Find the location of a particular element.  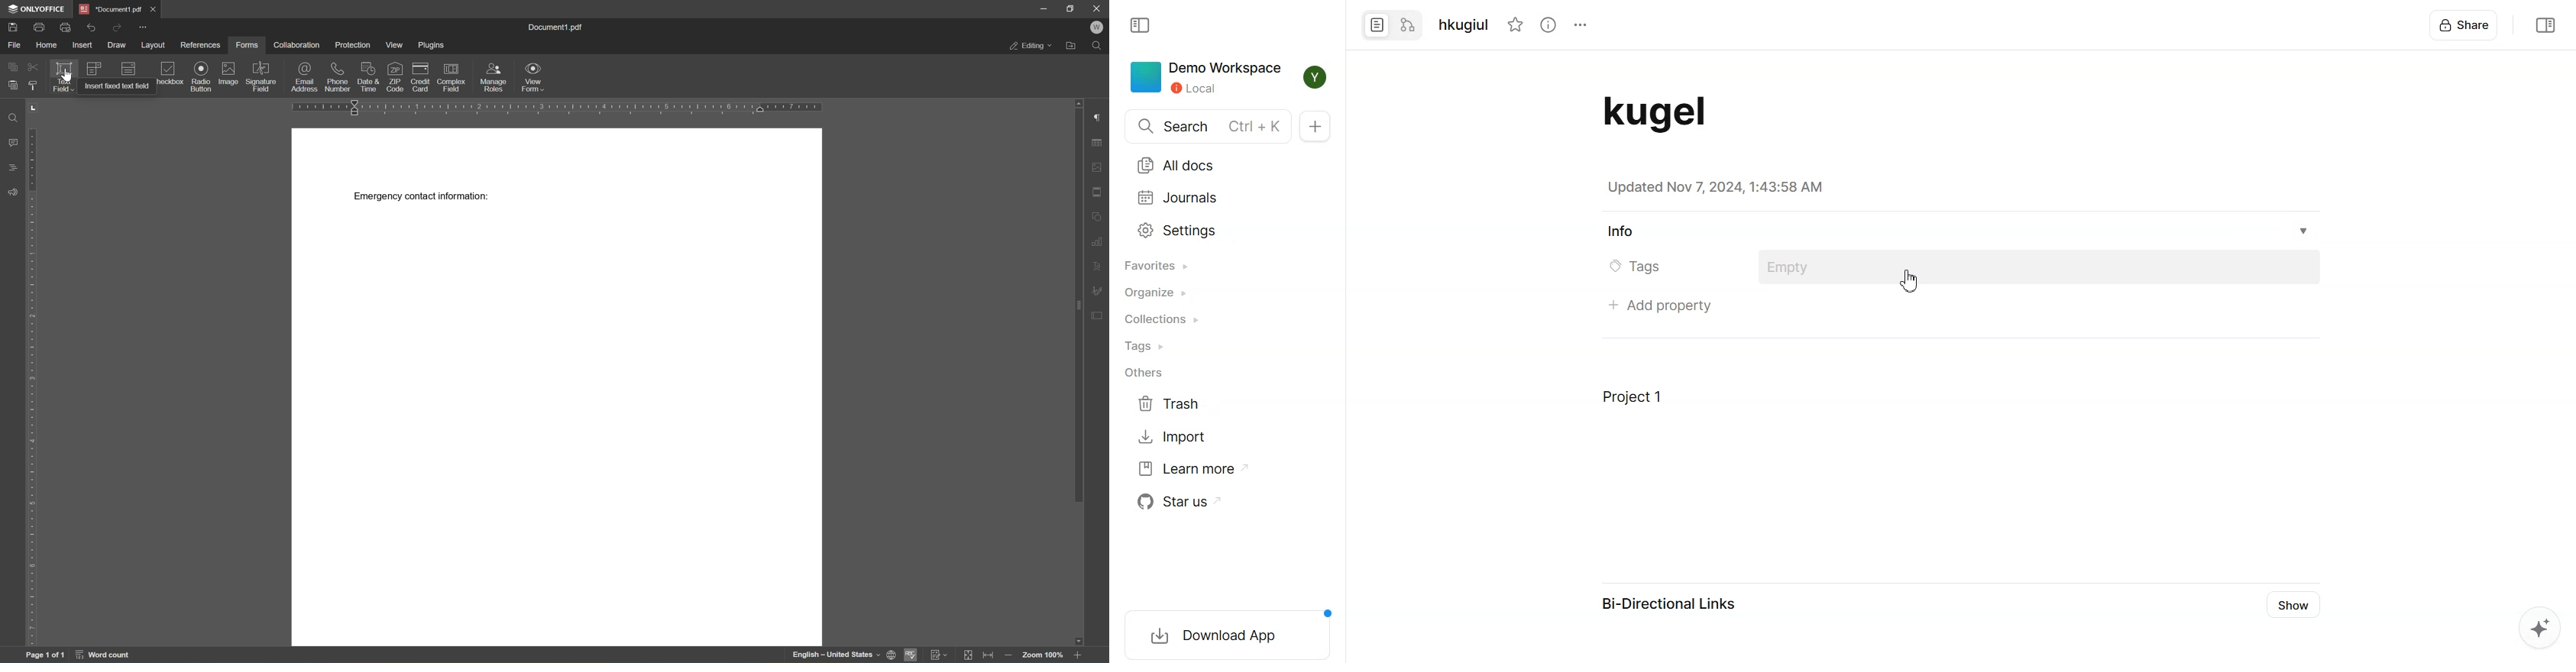

spell checking is located at coordinates (911, 656).